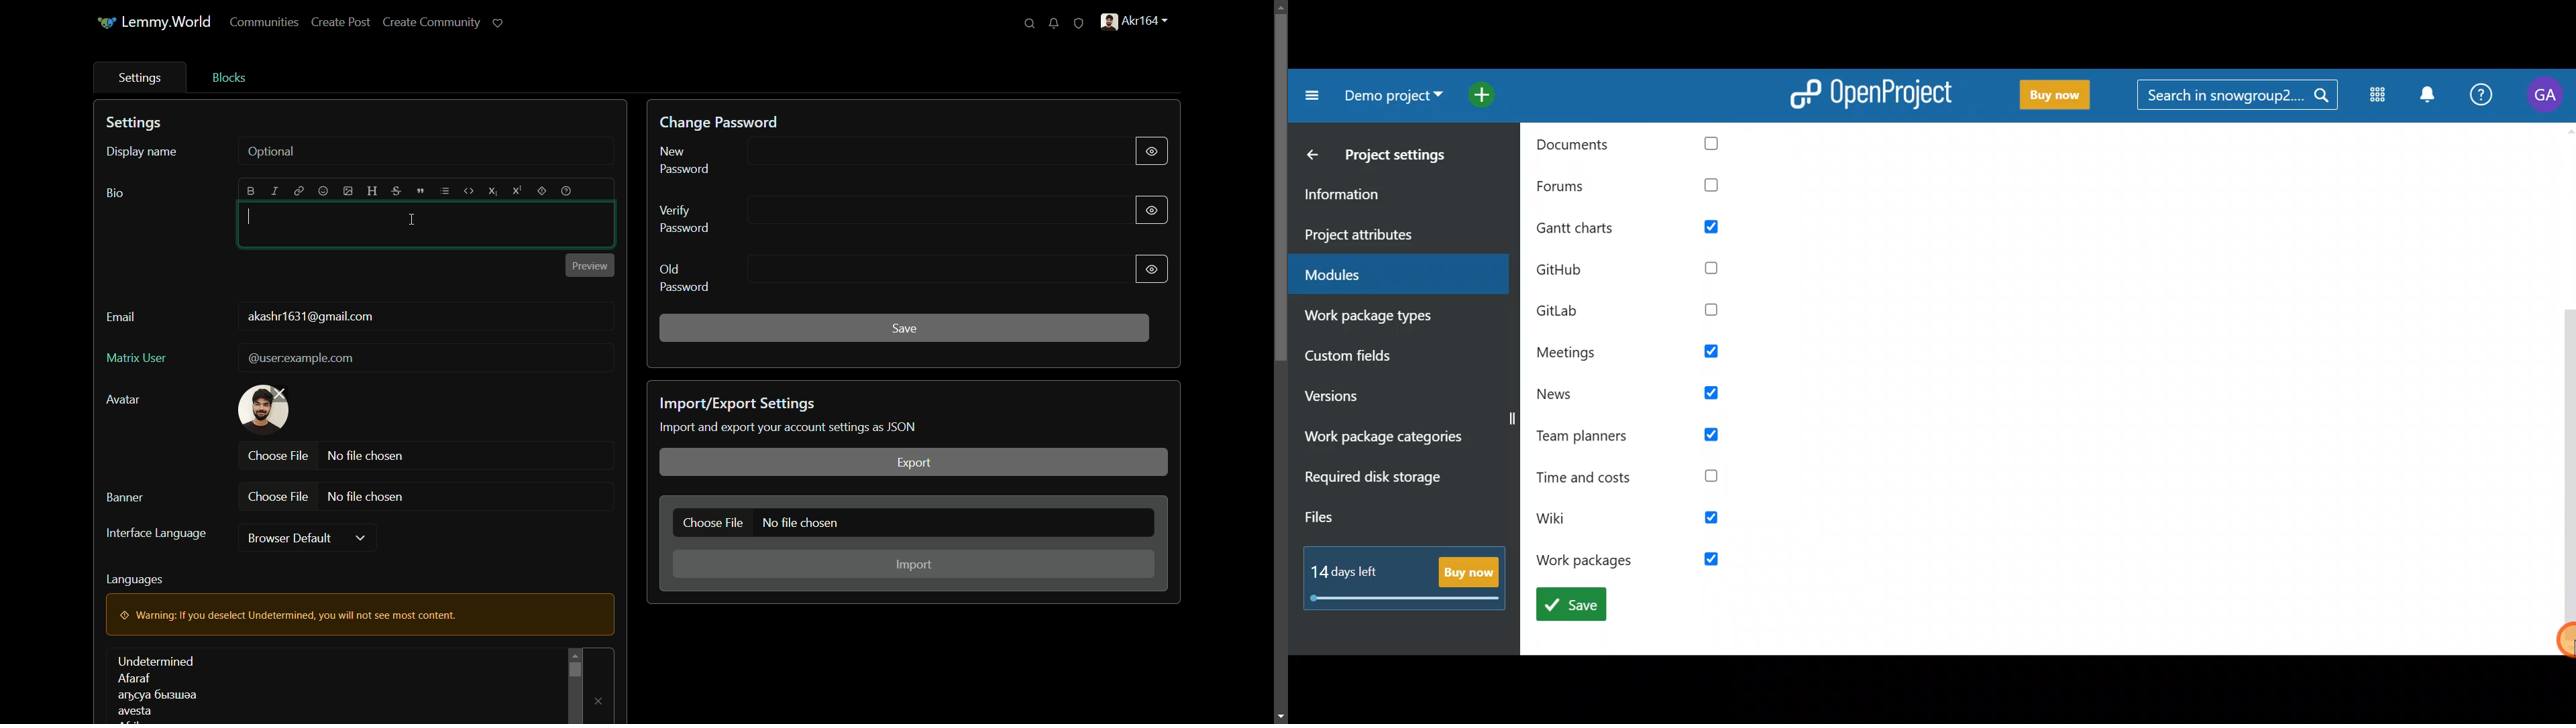 The width and height of the screenshot is (2576, 728). What do you see at coordinates (2430, 98) in the screenshot?
I see `Notification centre` at bounding box center [2430, 98].